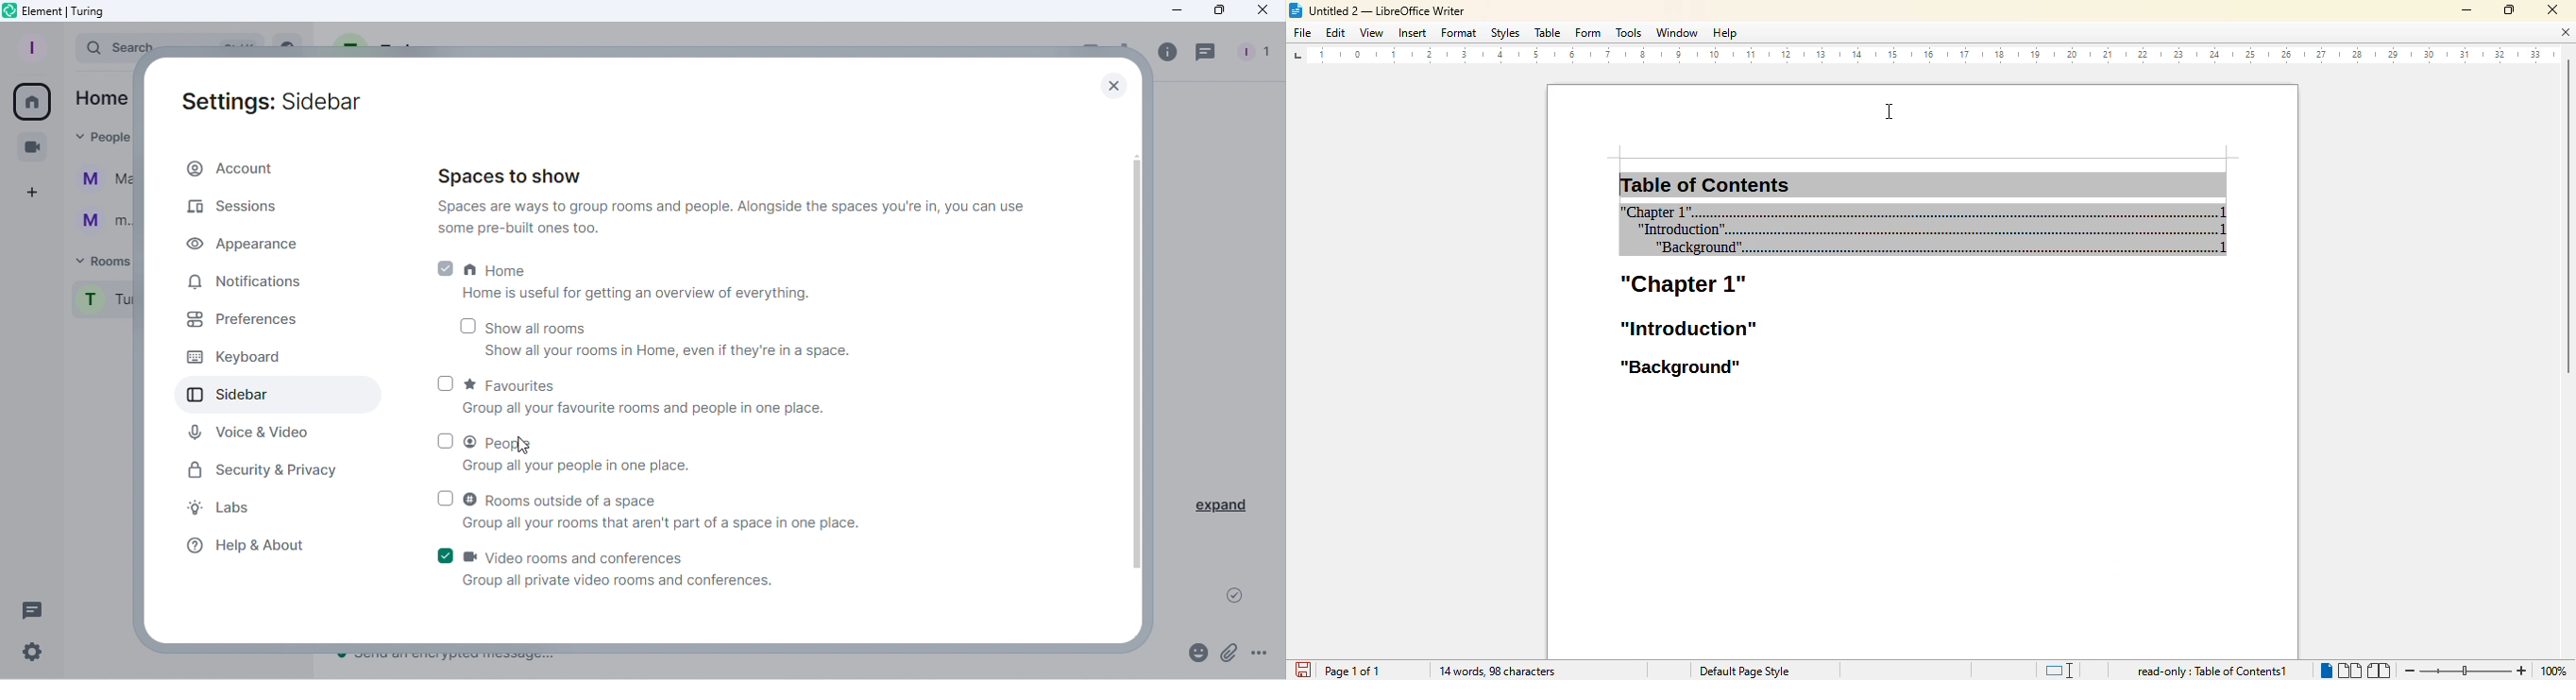  I want to click on file, so click(1302, 32).